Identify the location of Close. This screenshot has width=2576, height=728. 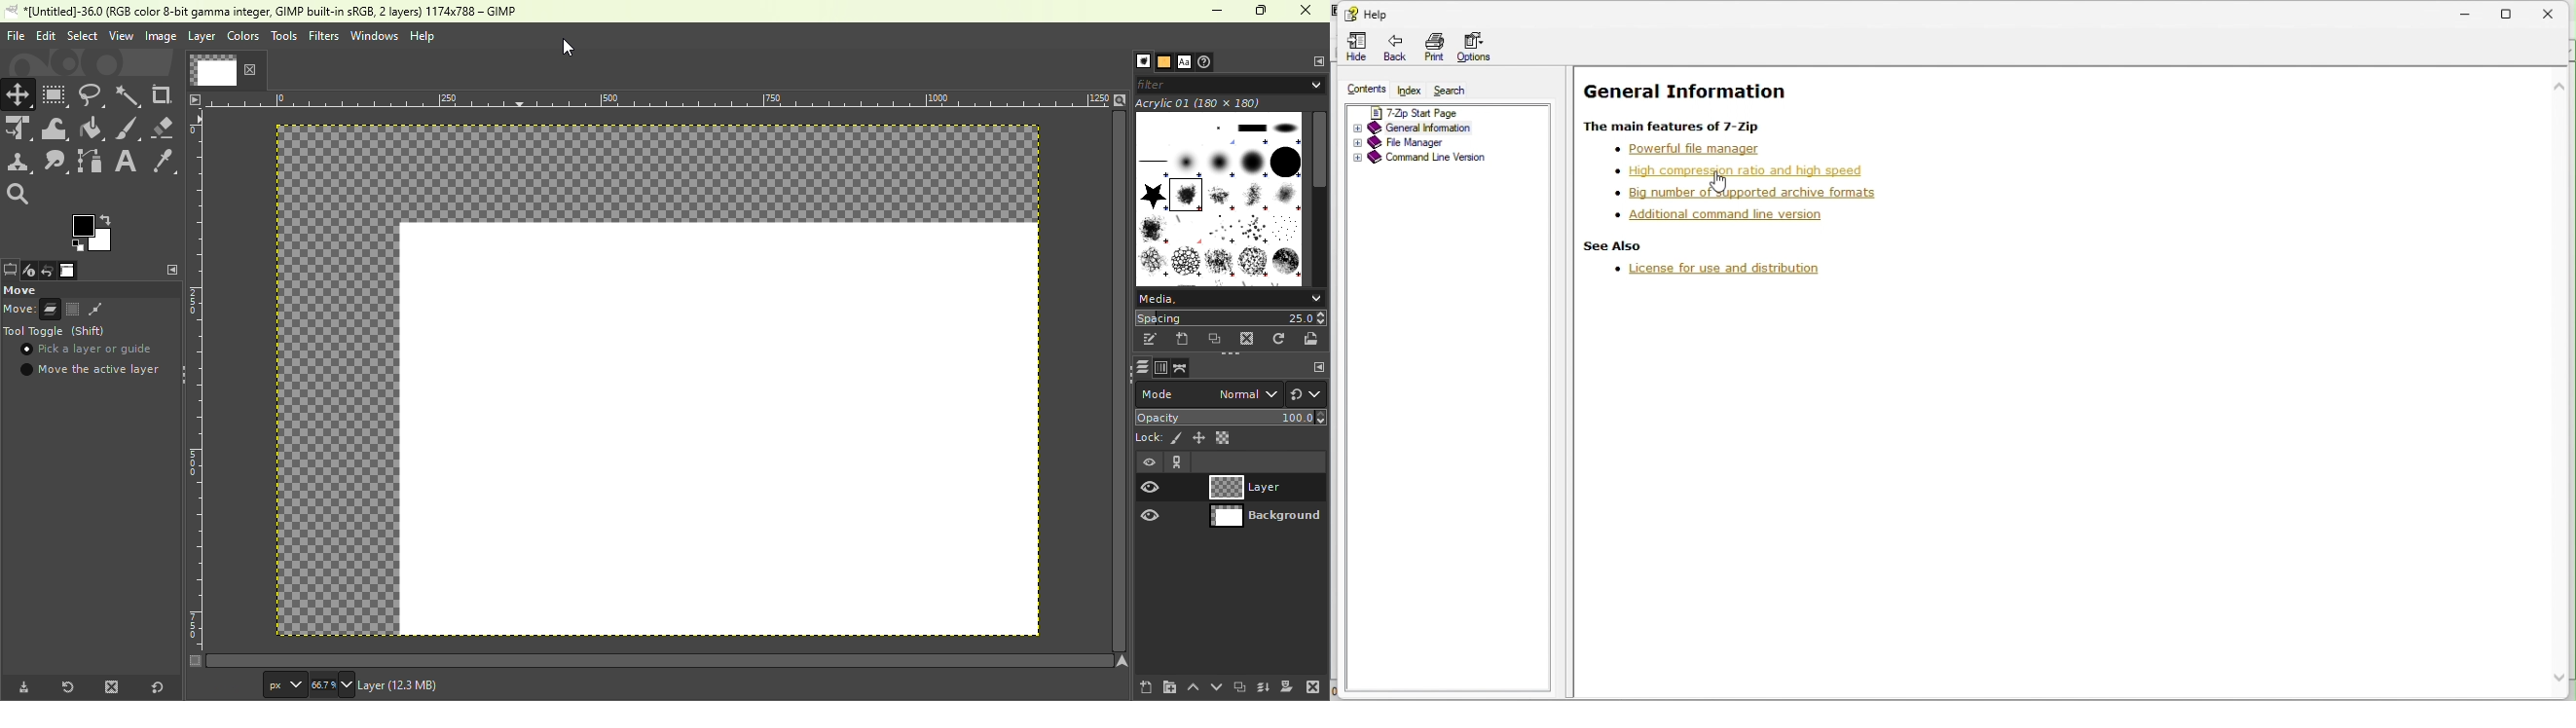
(1308, 12).